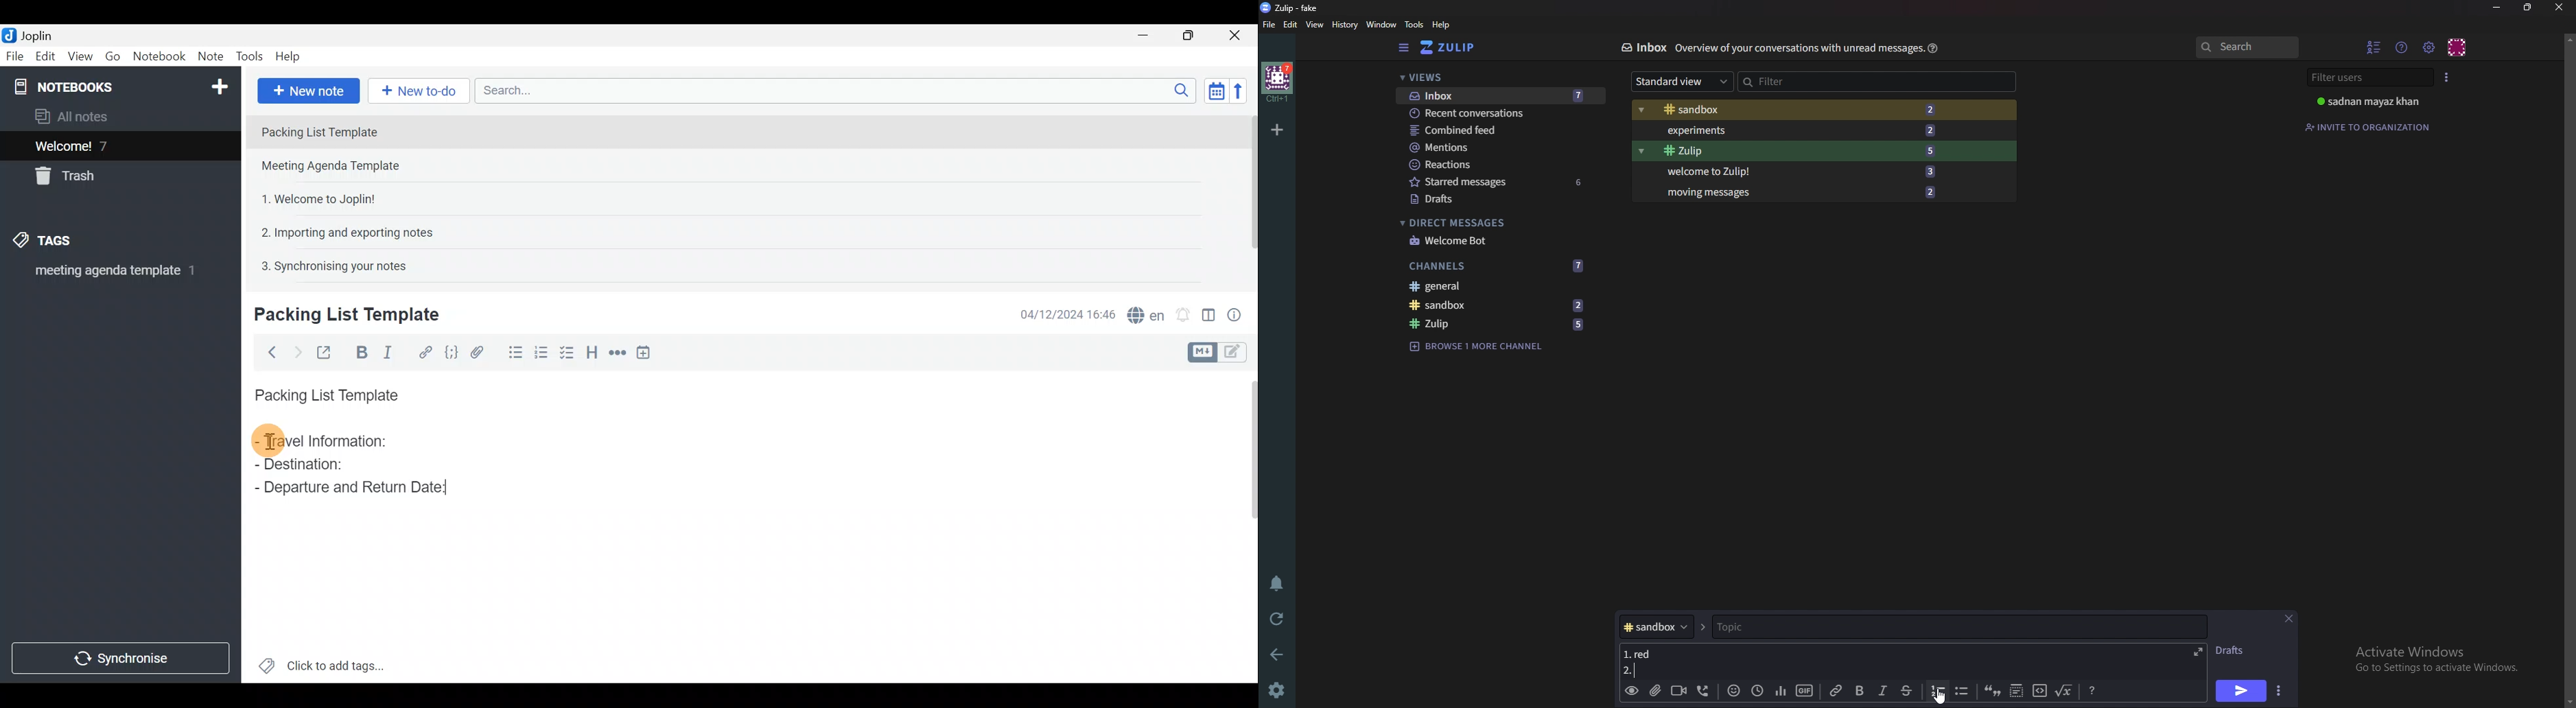 This screenshot has width=2576, height=728. I want to click on Reverse sort order, so click(1243, 90).